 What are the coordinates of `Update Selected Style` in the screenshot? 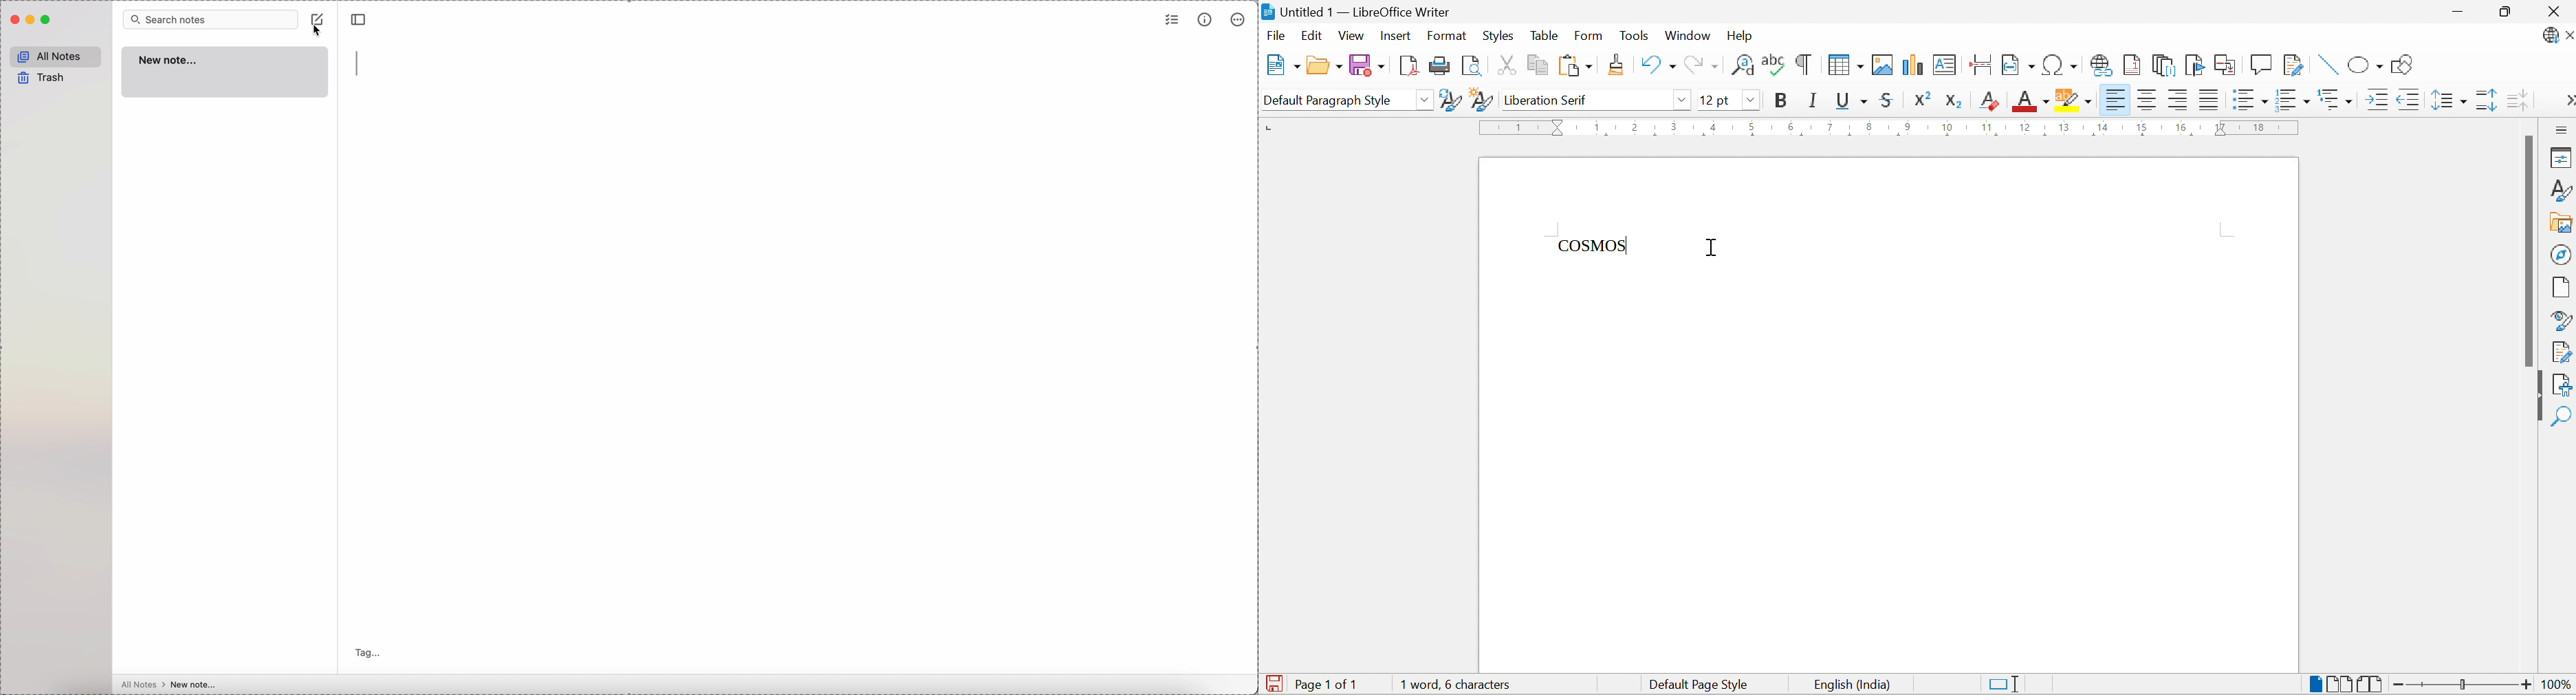 It's located at (1450, 100).